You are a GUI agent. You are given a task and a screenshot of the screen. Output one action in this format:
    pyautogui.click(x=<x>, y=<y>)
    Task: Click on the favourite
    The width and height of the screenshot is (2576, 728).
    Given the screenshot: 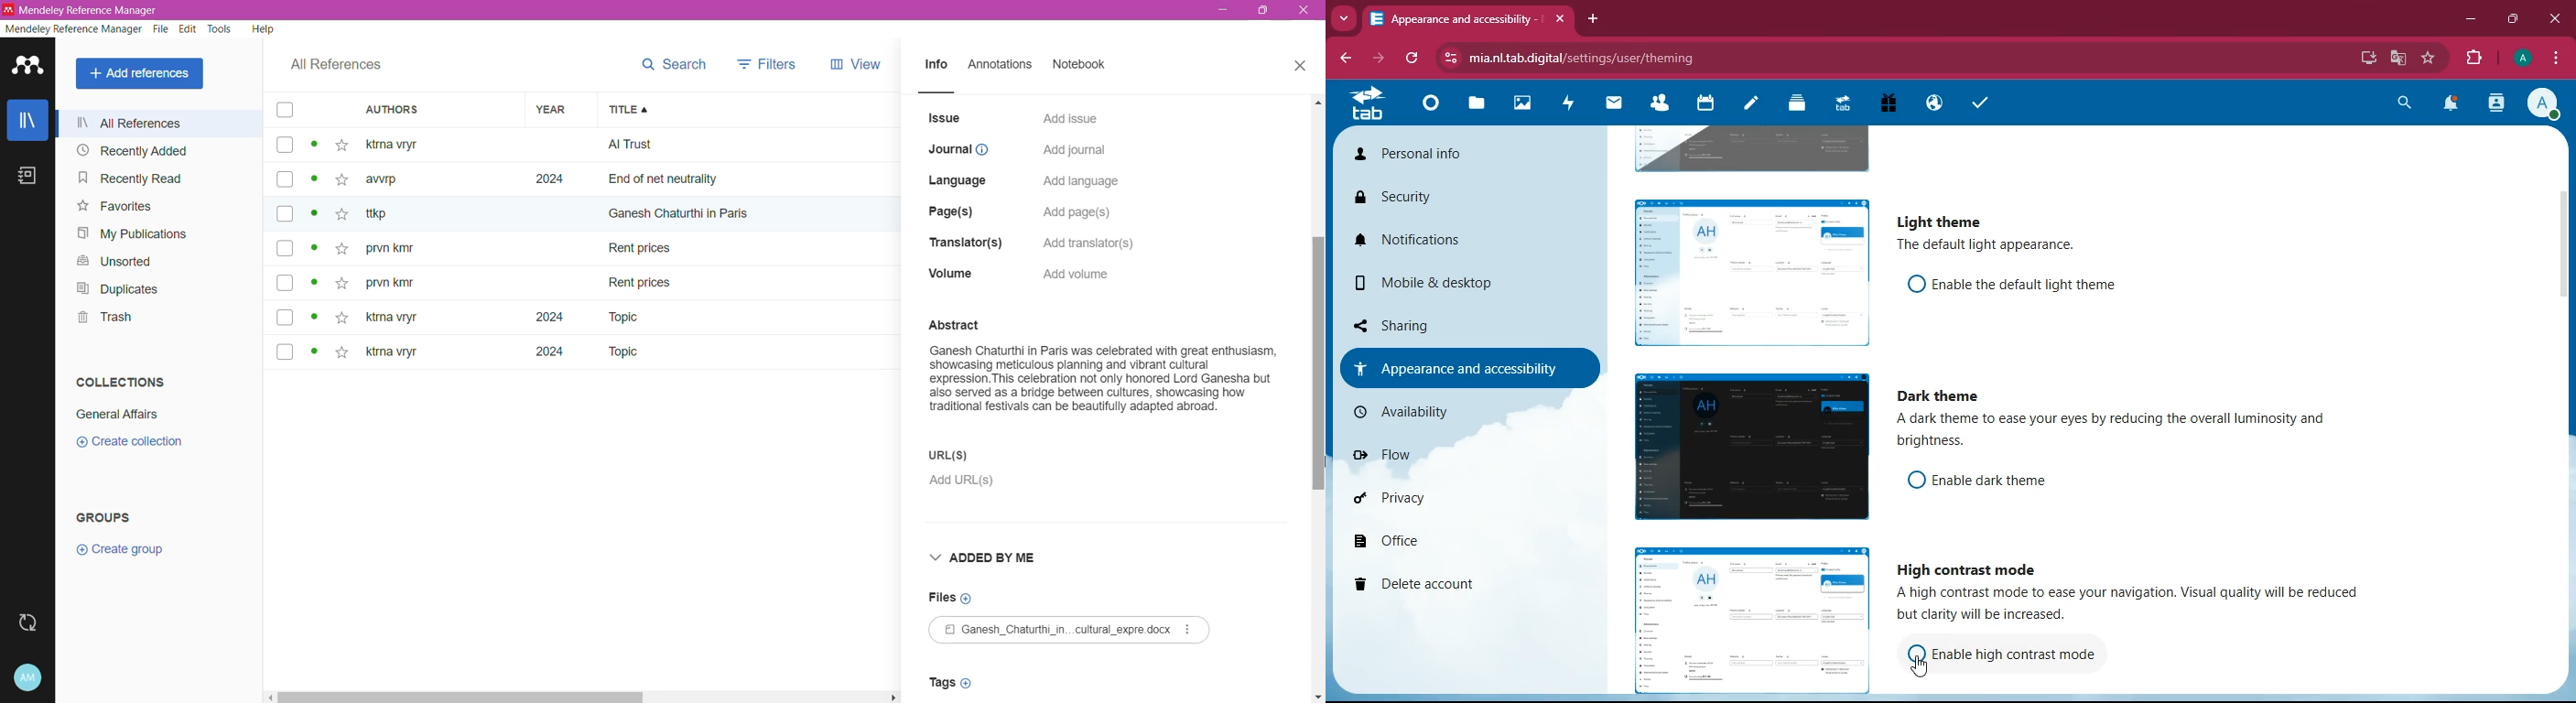 What is the action you would take?
    pyautogui.click(x=2430, y=59)
    